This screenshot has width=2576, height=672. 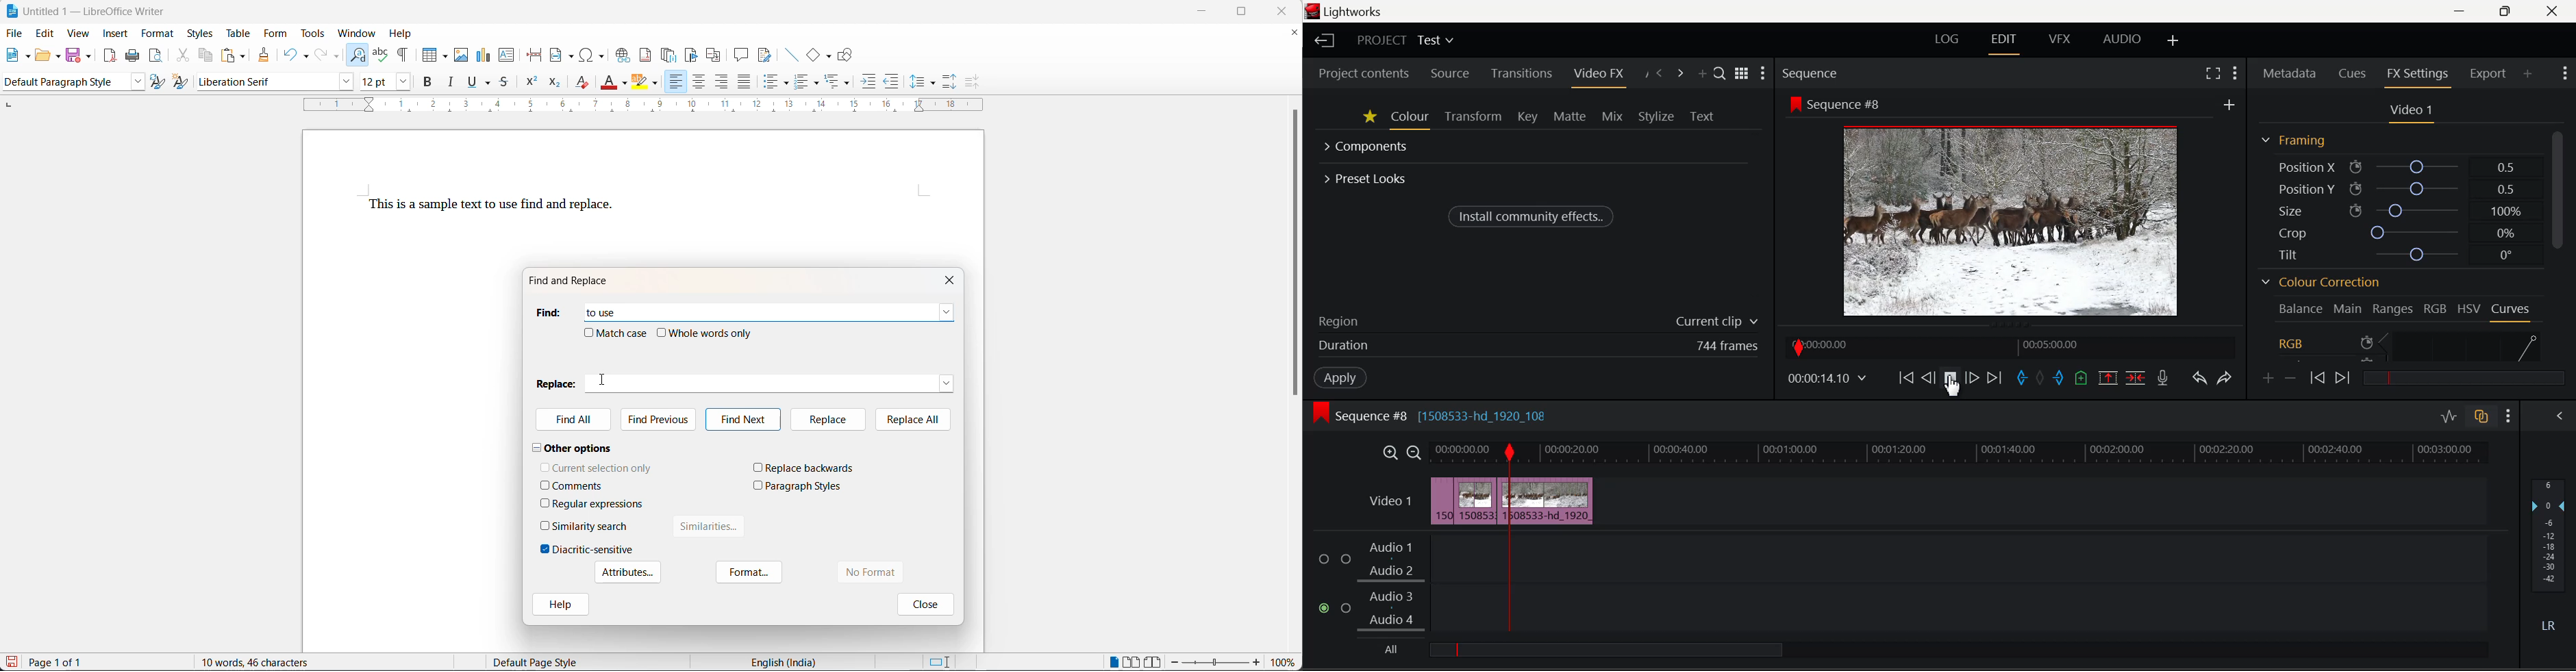 I want to click on subscript, so click(x=553, y=84).